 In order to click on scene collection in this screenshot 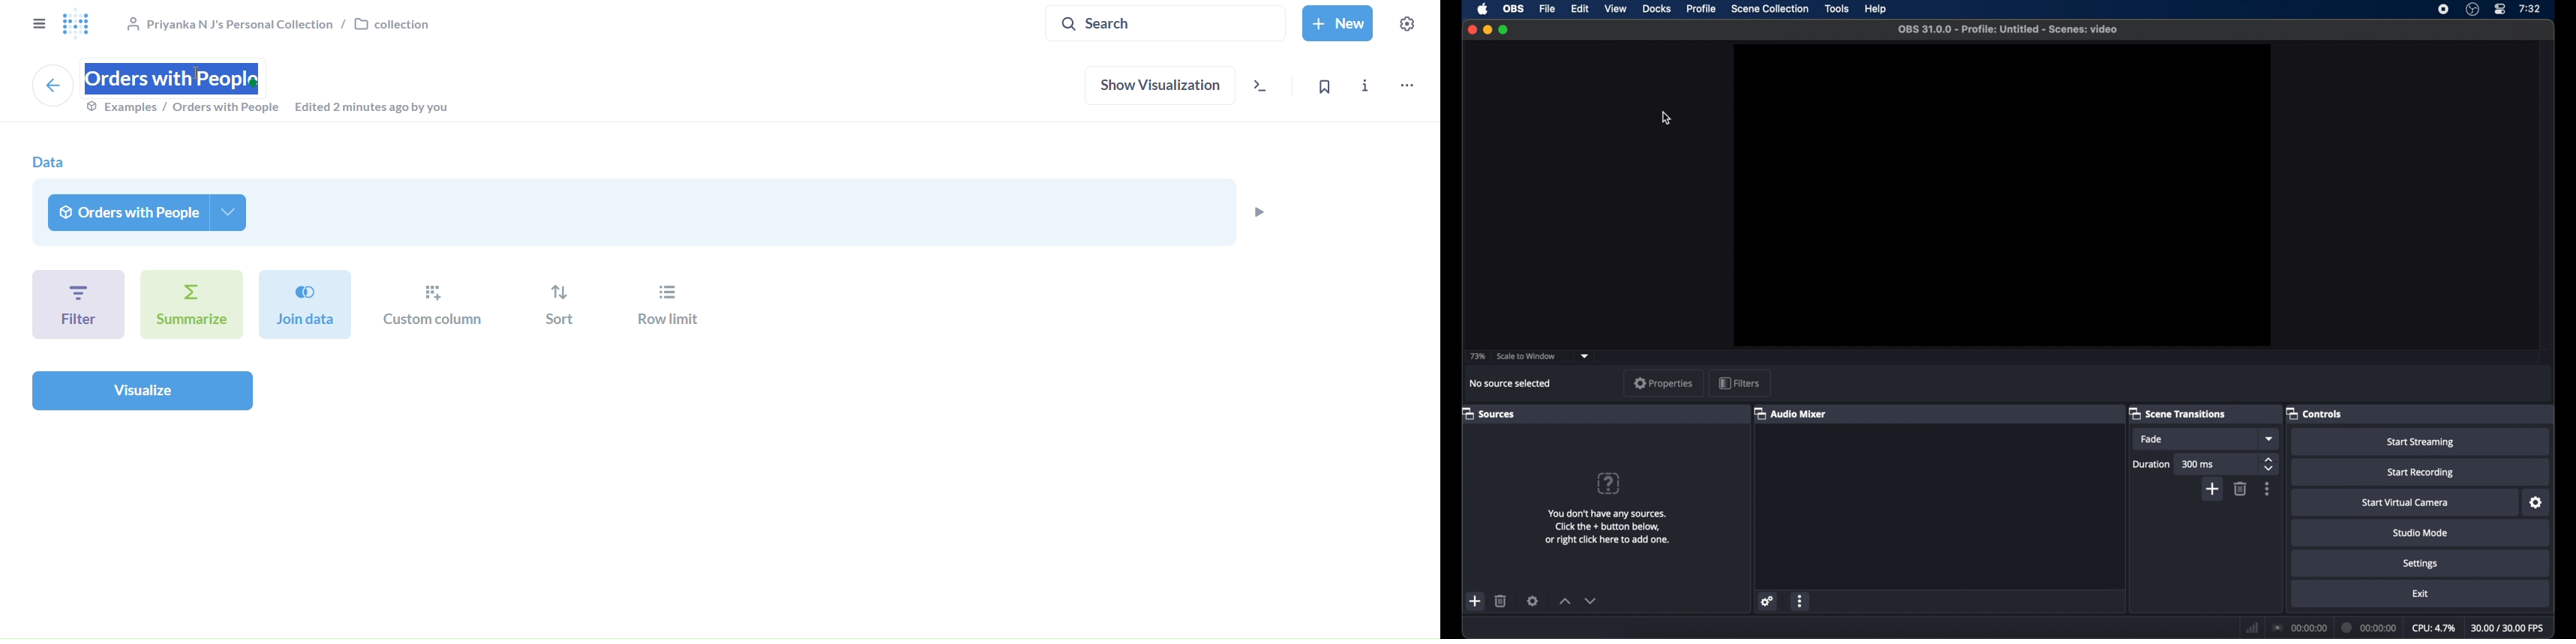, I will do `click(1771, 9)`.